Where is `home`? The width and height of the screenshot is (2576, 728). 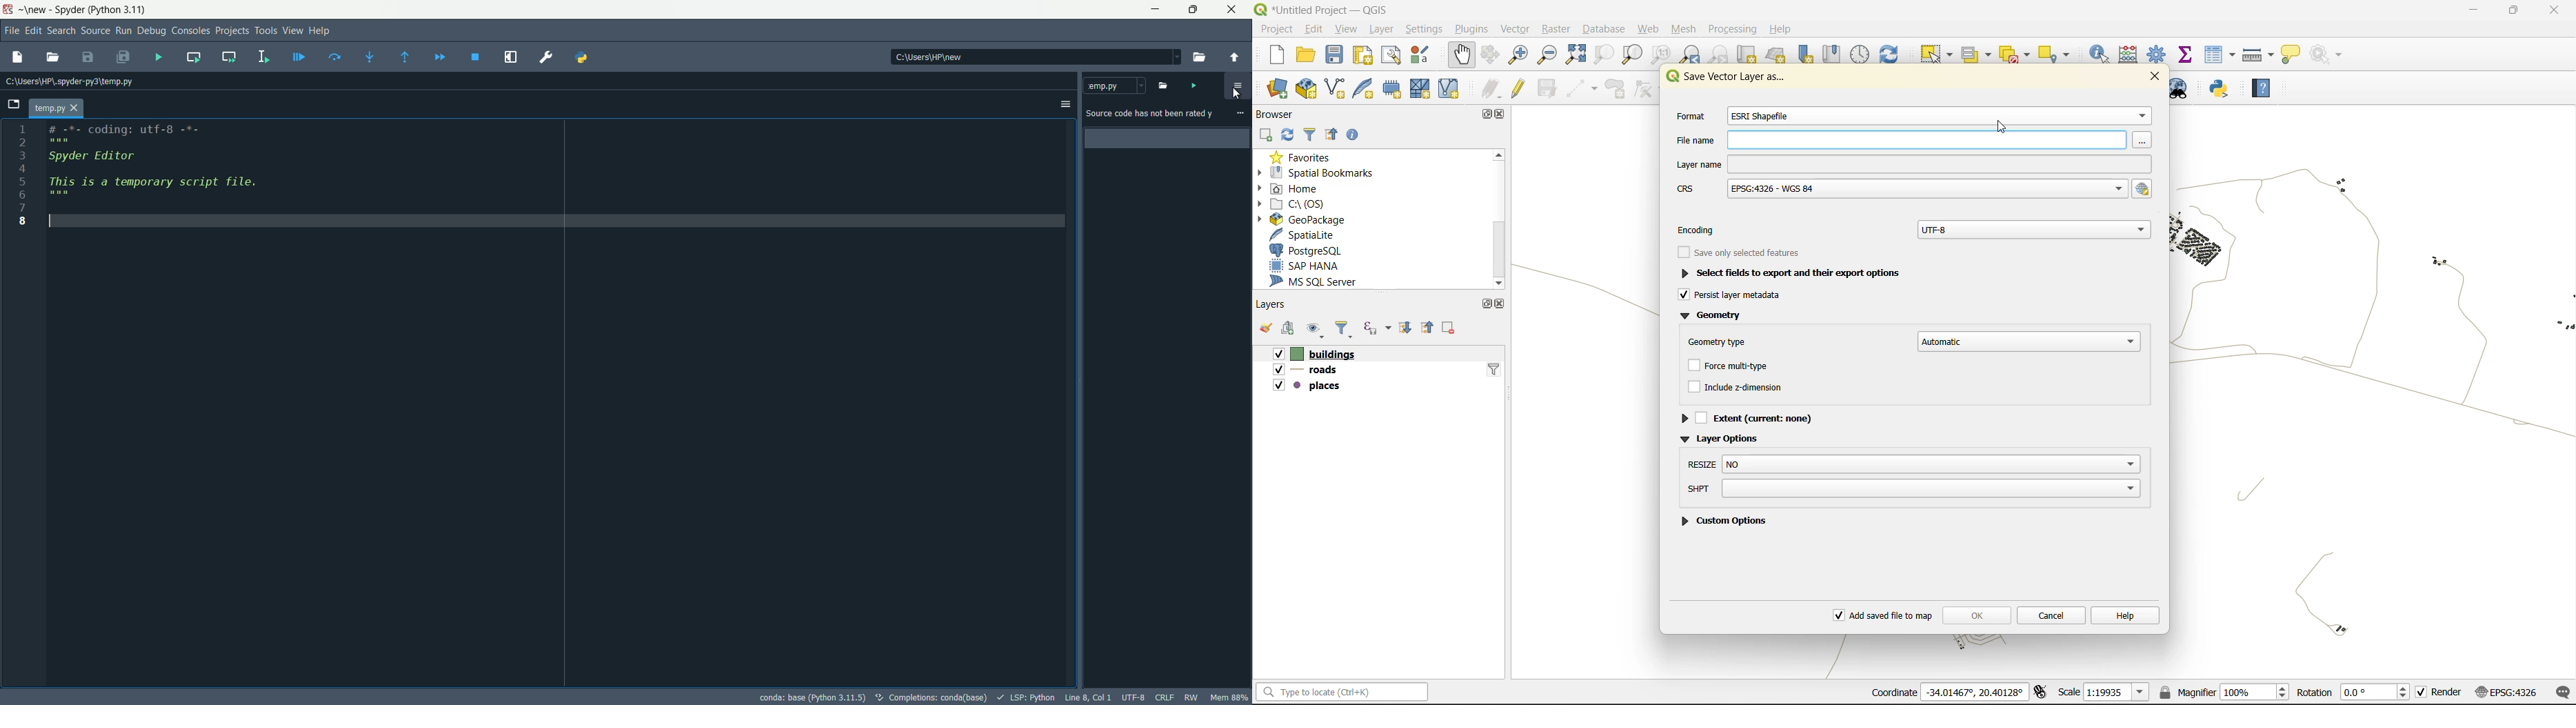 home is located at coordinates (1293, 189).